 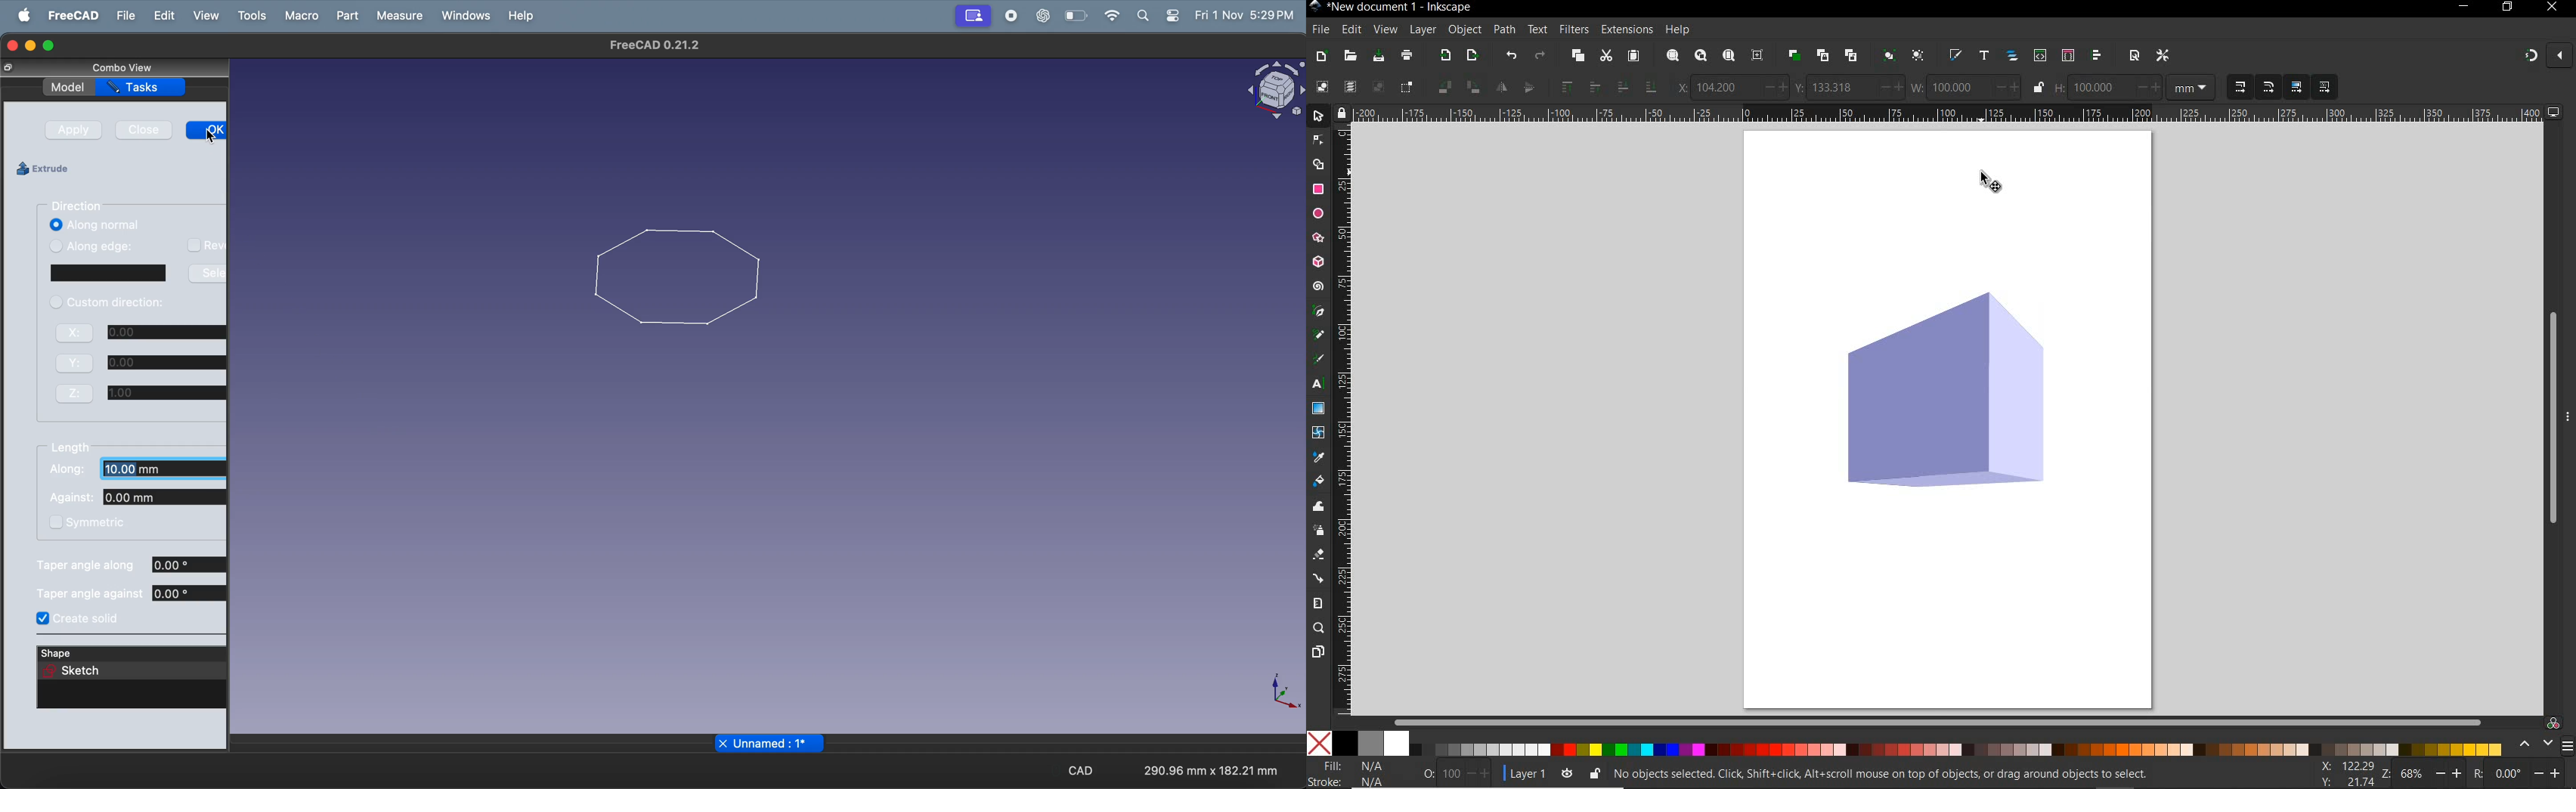 I want to click on open file dialog, so click(x=1349, y=57).